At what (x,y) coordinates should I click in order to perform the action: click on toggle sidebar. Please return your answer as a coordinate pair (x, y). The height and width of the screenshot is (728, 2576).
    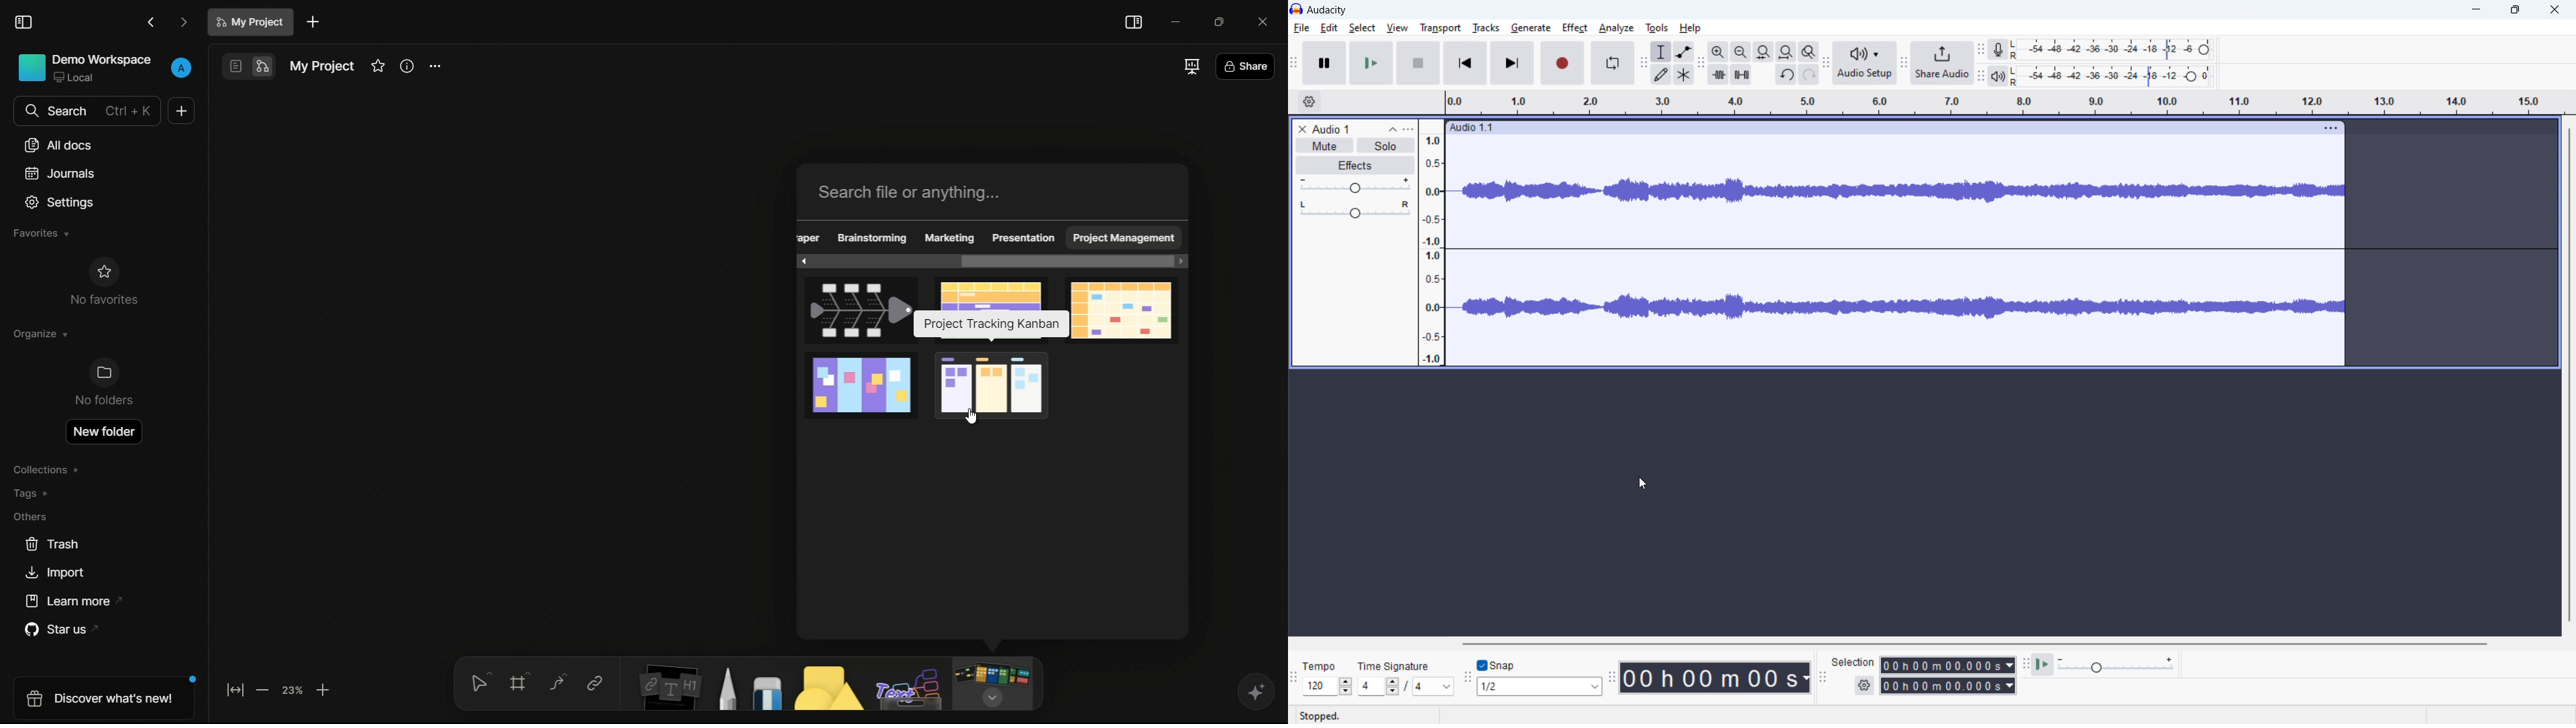
    Looking at the image, I should click on (1133, 22).